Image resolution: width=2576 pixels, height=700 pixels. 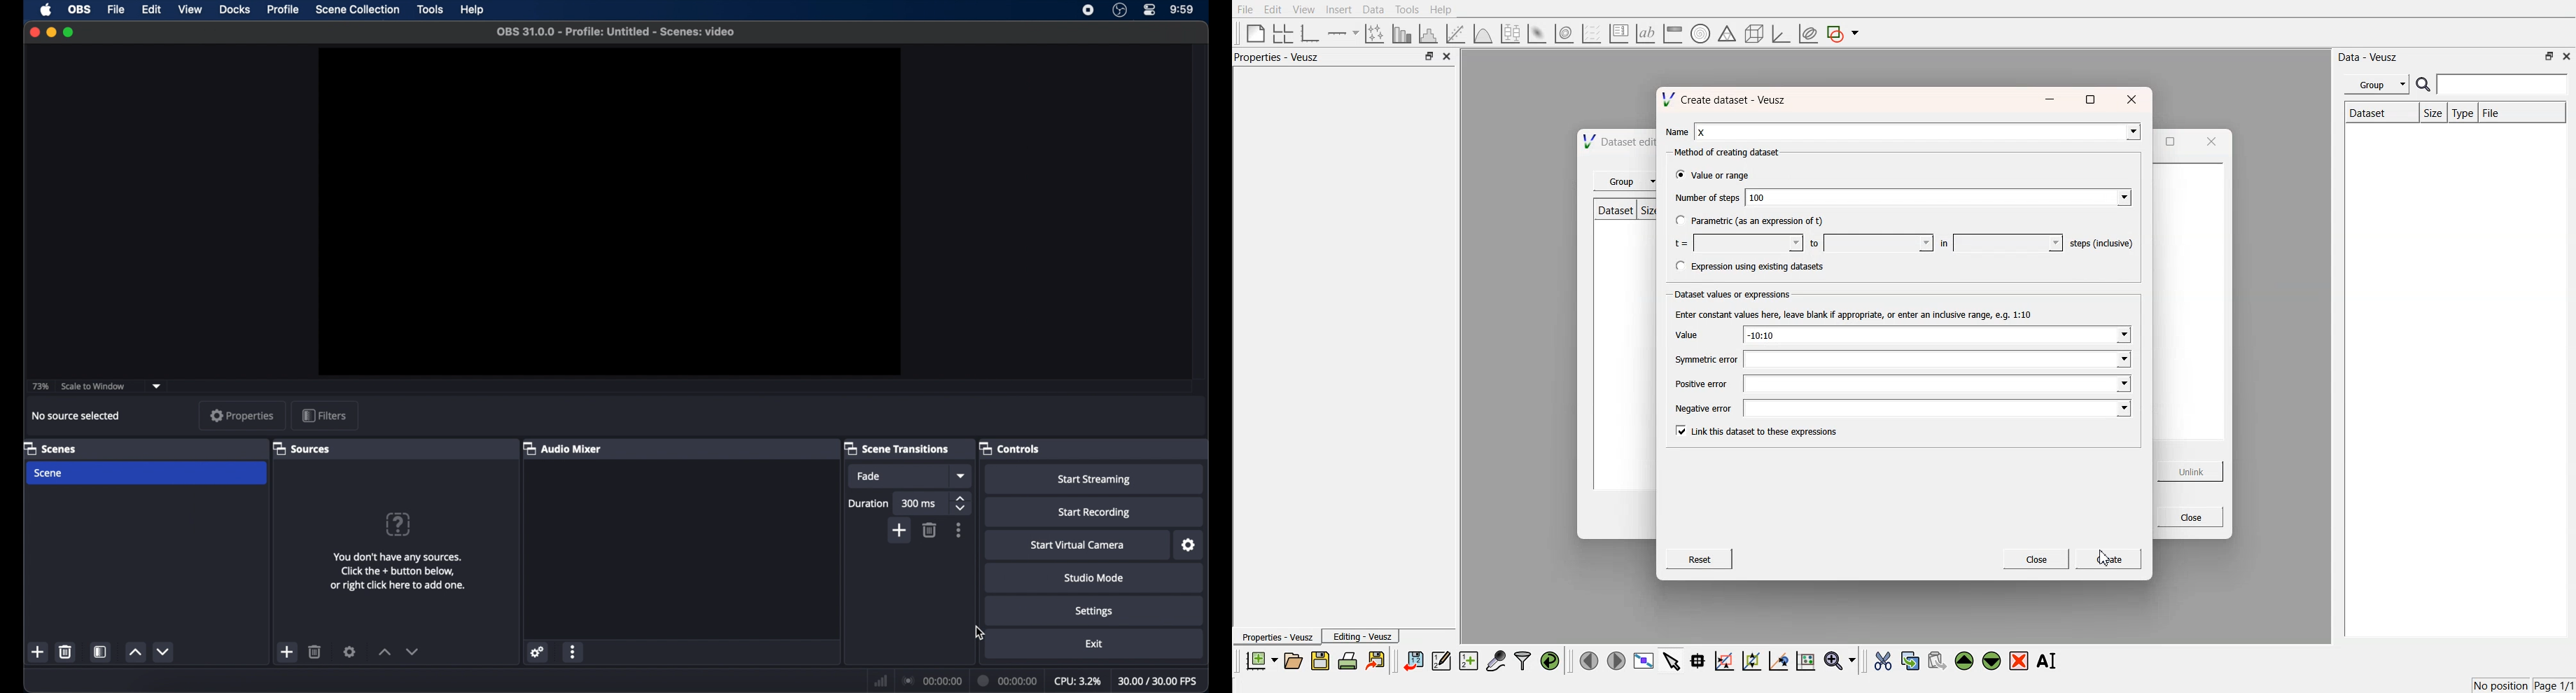 I want to click on 73%, so click(x=39, y=387).